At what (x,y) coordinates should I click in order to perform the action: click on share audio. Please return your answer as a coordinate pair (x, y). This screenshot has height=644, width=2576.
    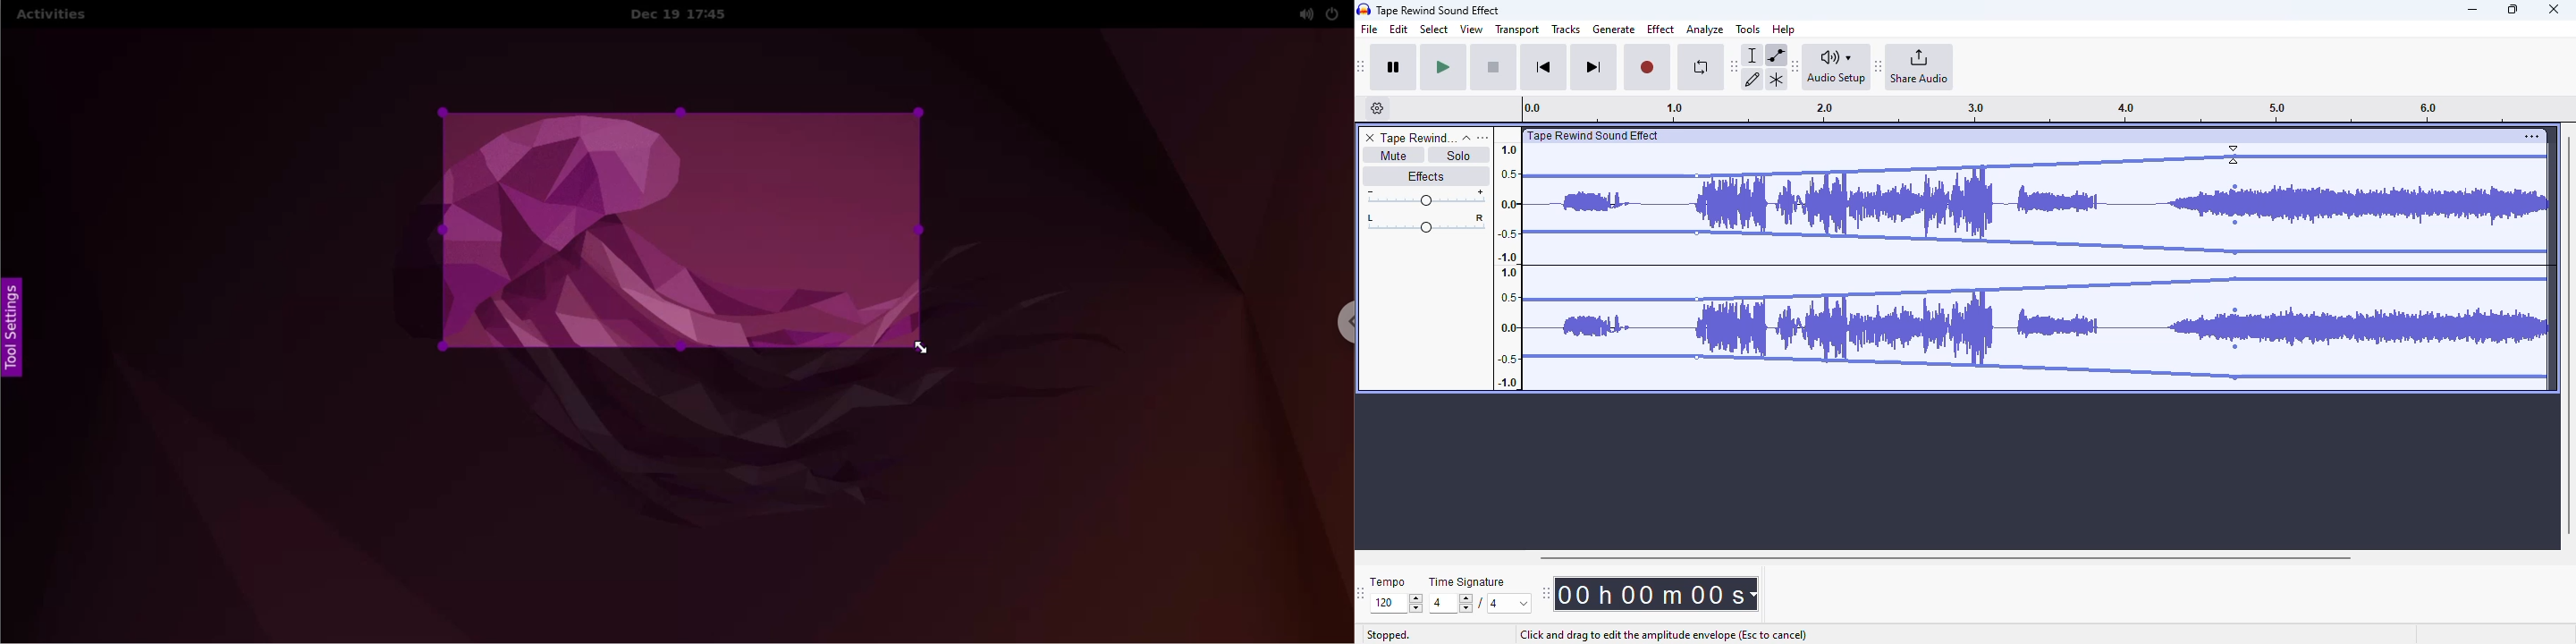
    Looking at the image, I should click on (1921, 67).